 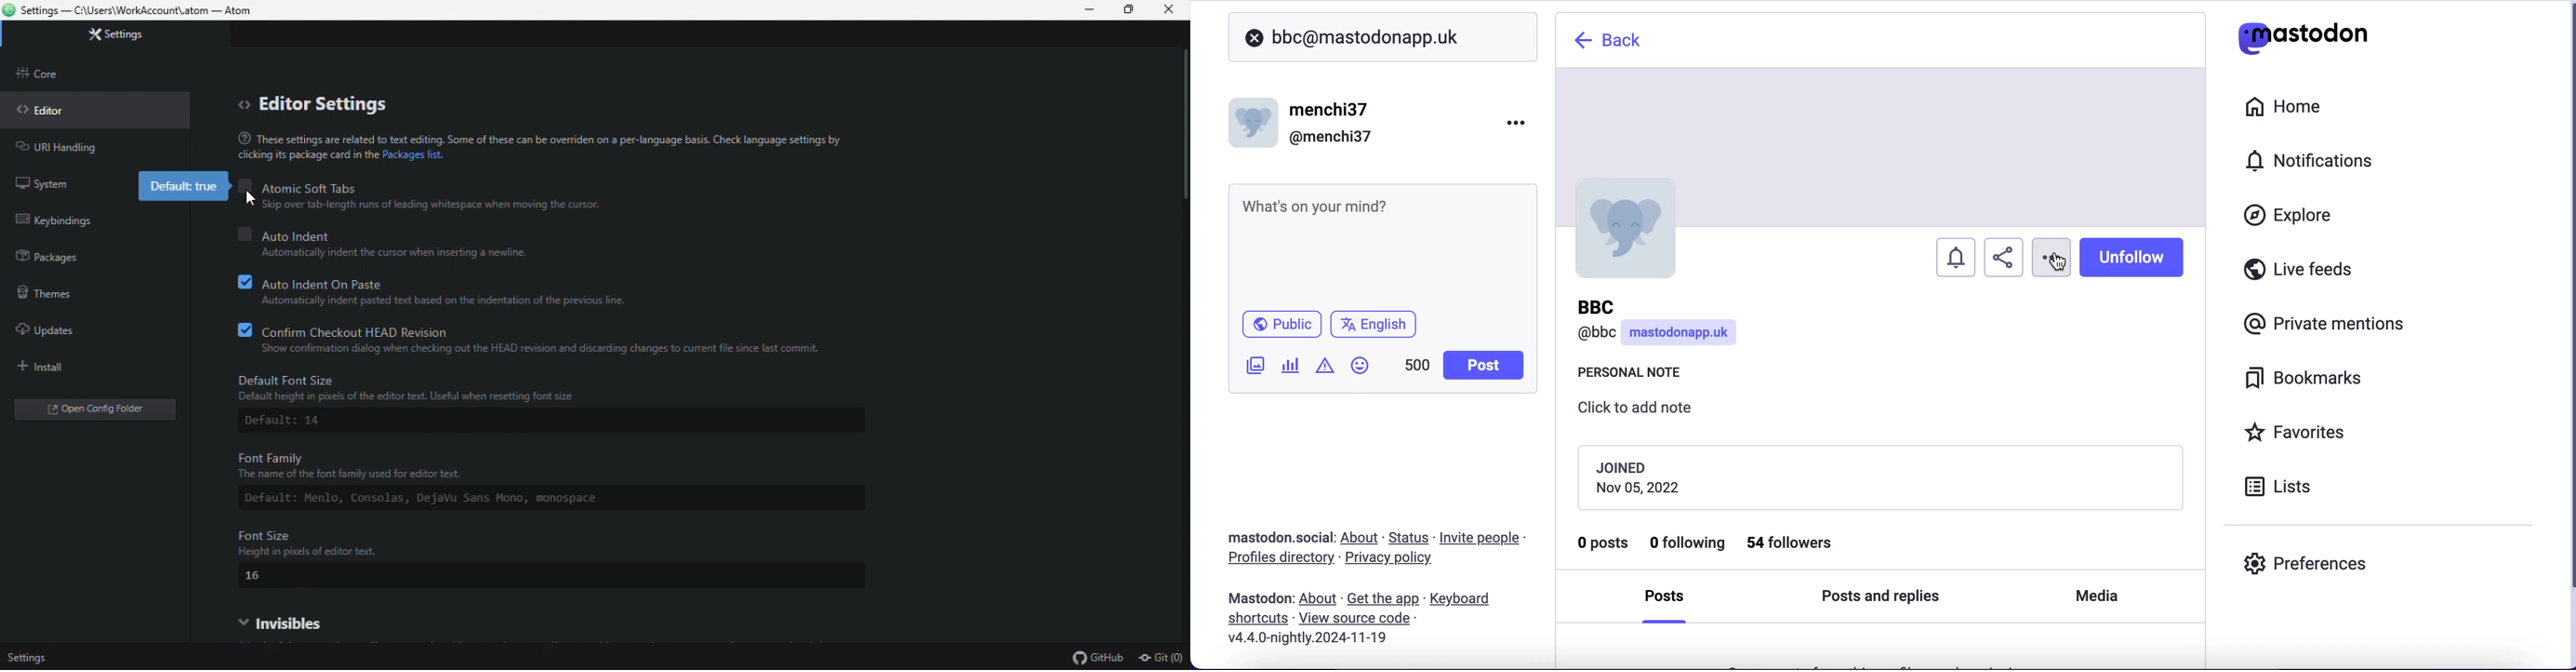 I want to click on media, so click(x=2100, y=600).